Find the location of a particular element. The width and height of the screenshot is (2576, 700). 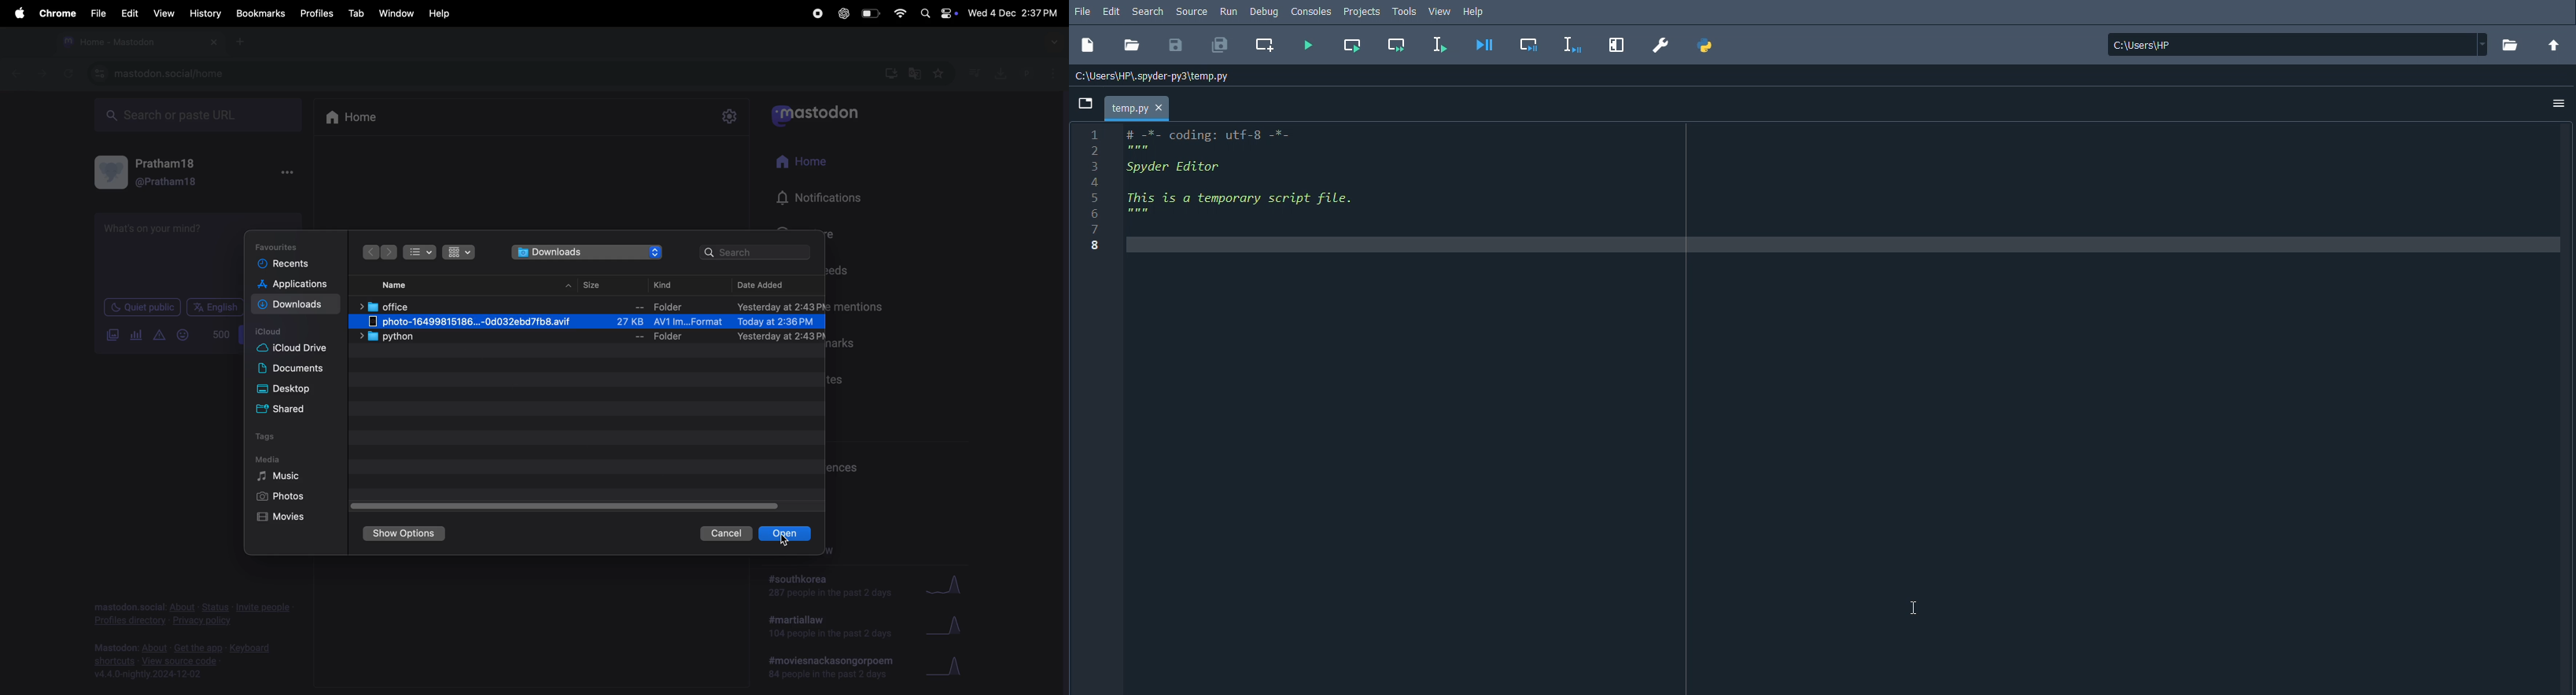

Search is located at coordinates (1148, 12).